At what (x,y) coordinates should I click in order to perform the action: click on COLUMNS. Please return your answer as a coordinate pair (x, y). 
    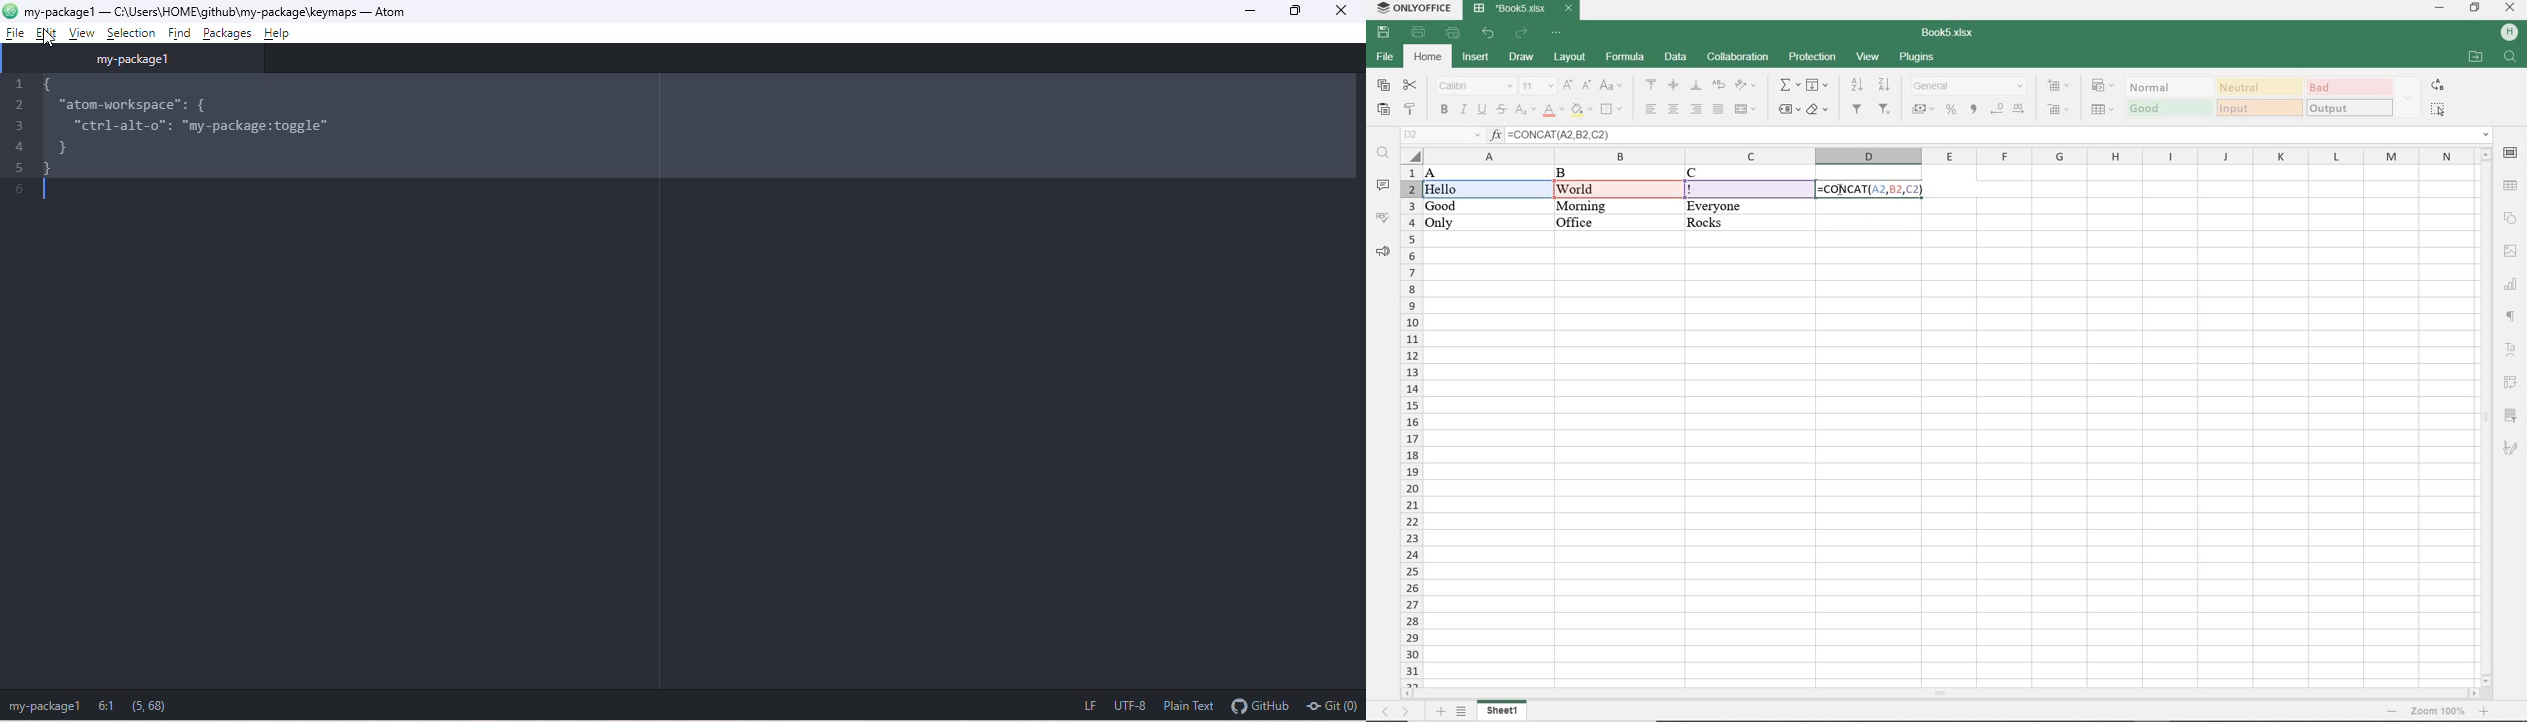
    Looking at the image, I should click on (1948, 156).